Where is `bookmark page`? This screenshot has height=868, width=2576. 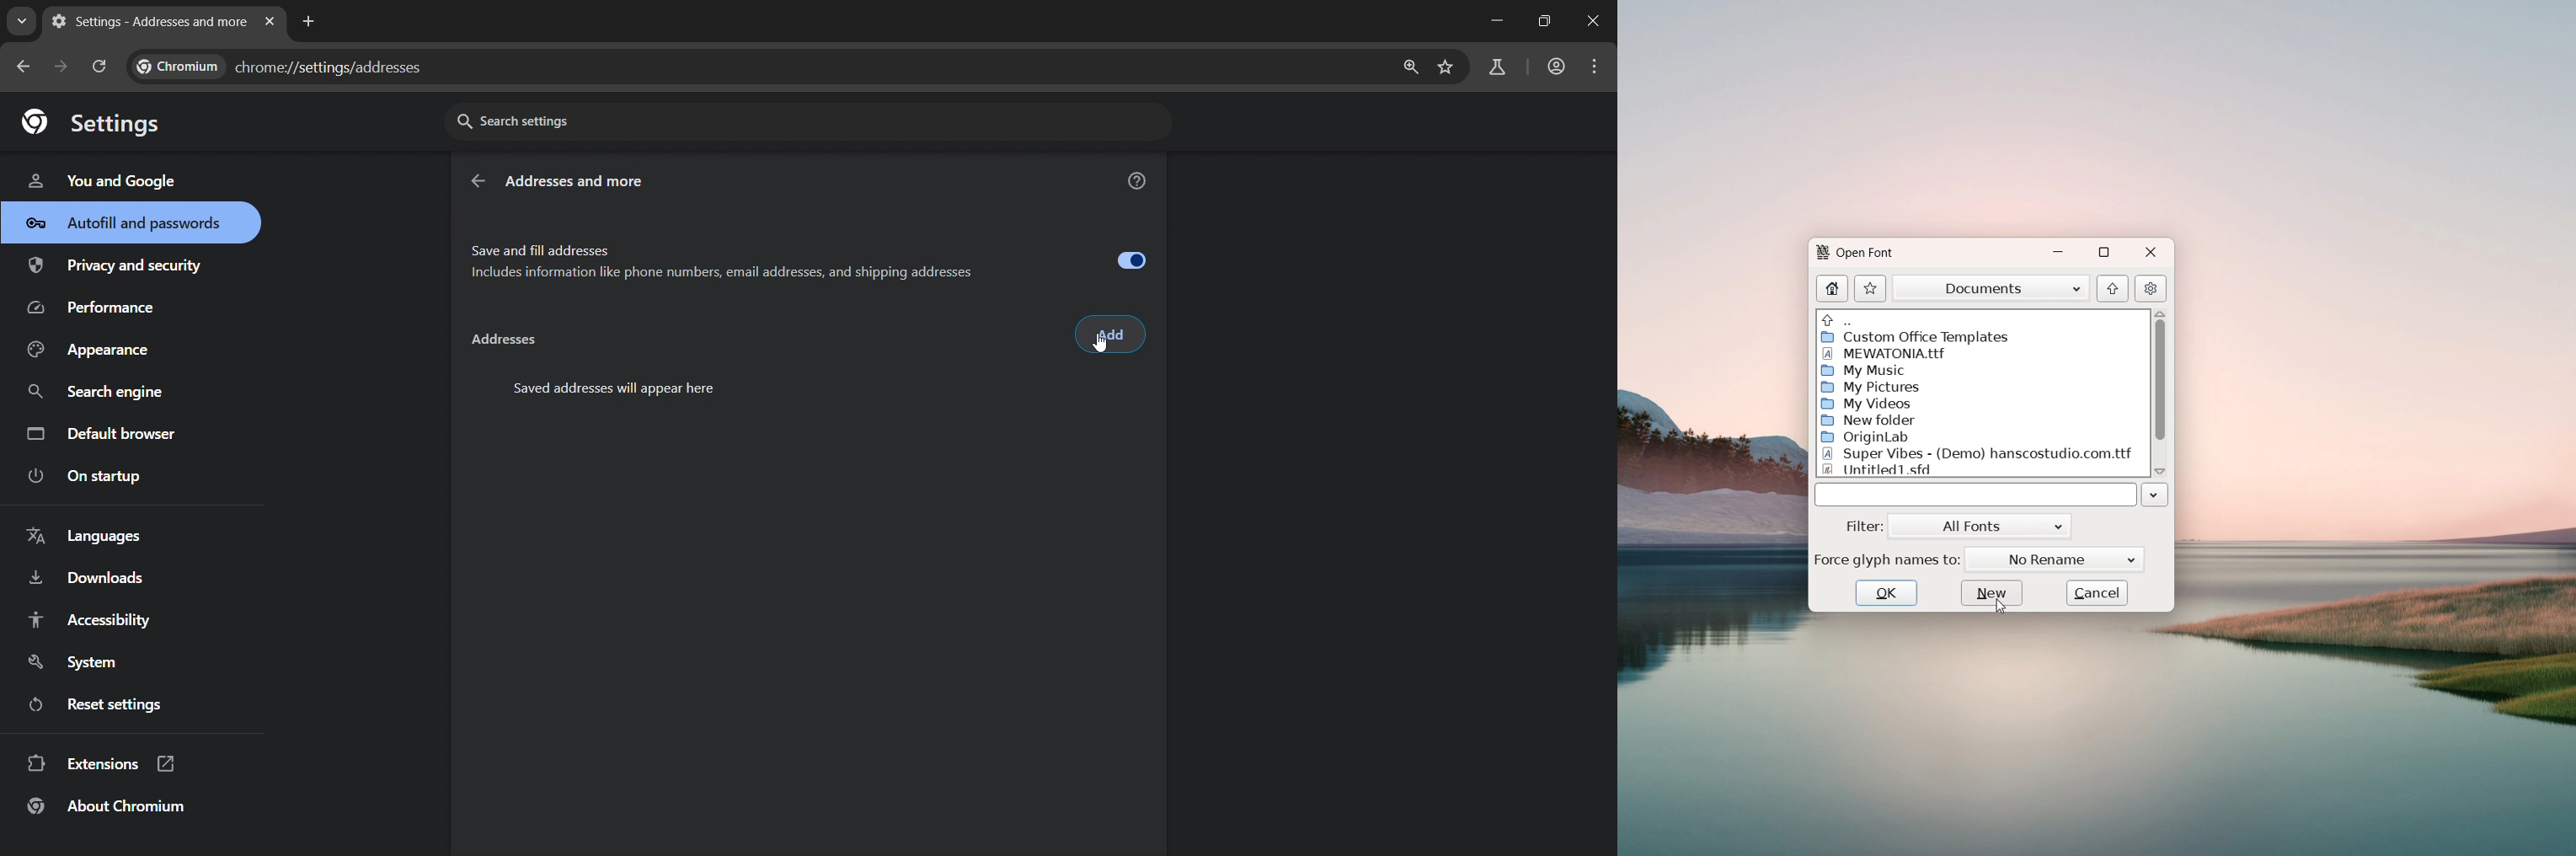 bookmark page is located at coordinates (1446, 68).